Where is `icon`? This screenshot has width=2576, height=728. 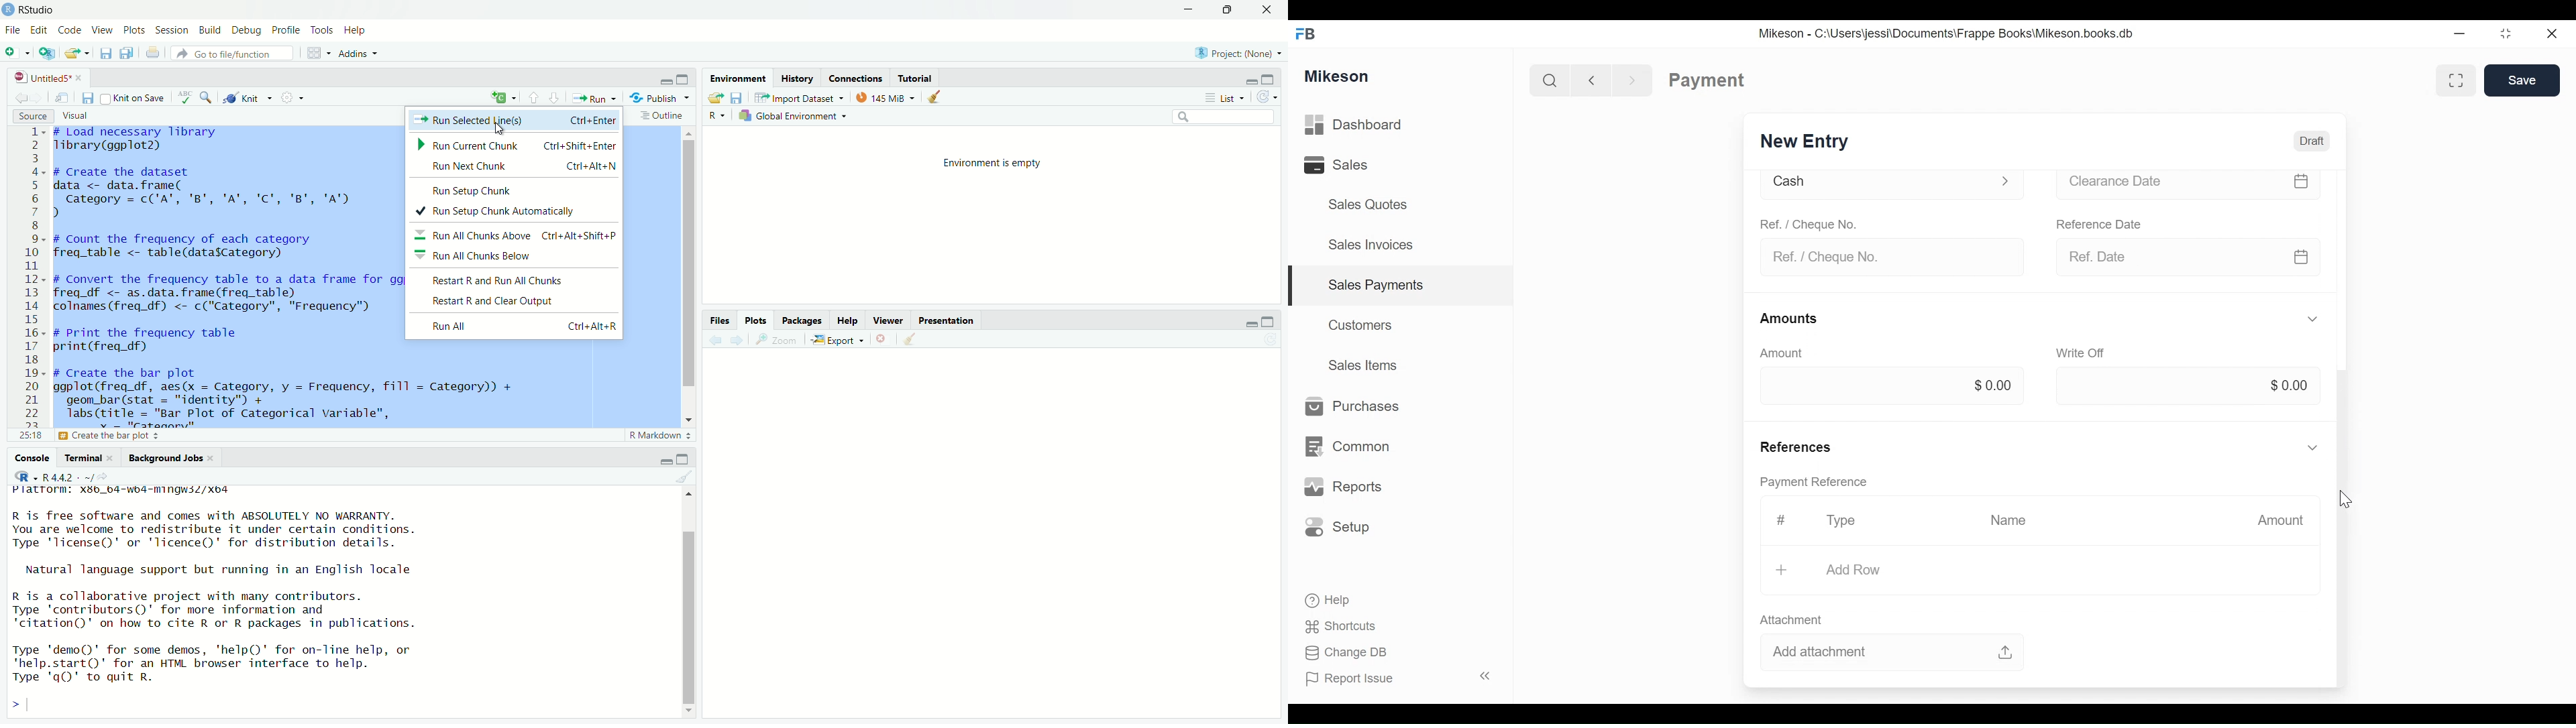 icon is located at coordinates (22, 476).